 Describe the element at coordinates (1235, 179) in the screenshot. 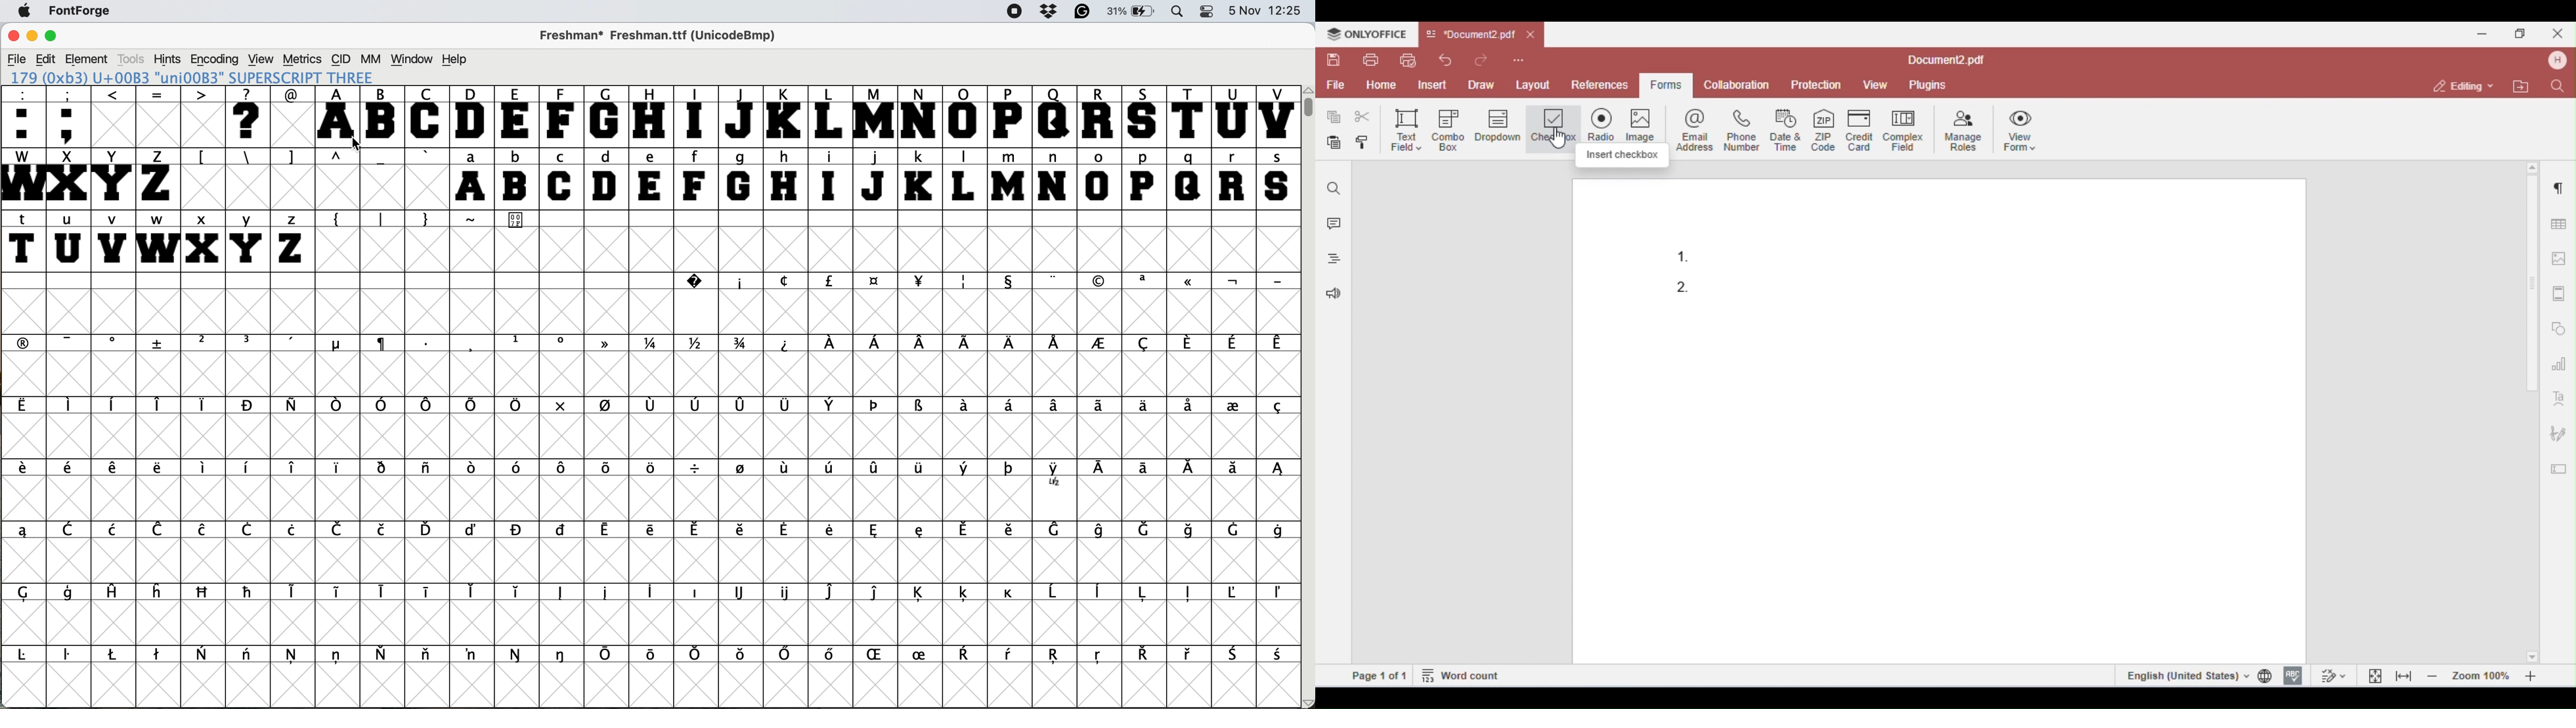

I see `r` at that location.